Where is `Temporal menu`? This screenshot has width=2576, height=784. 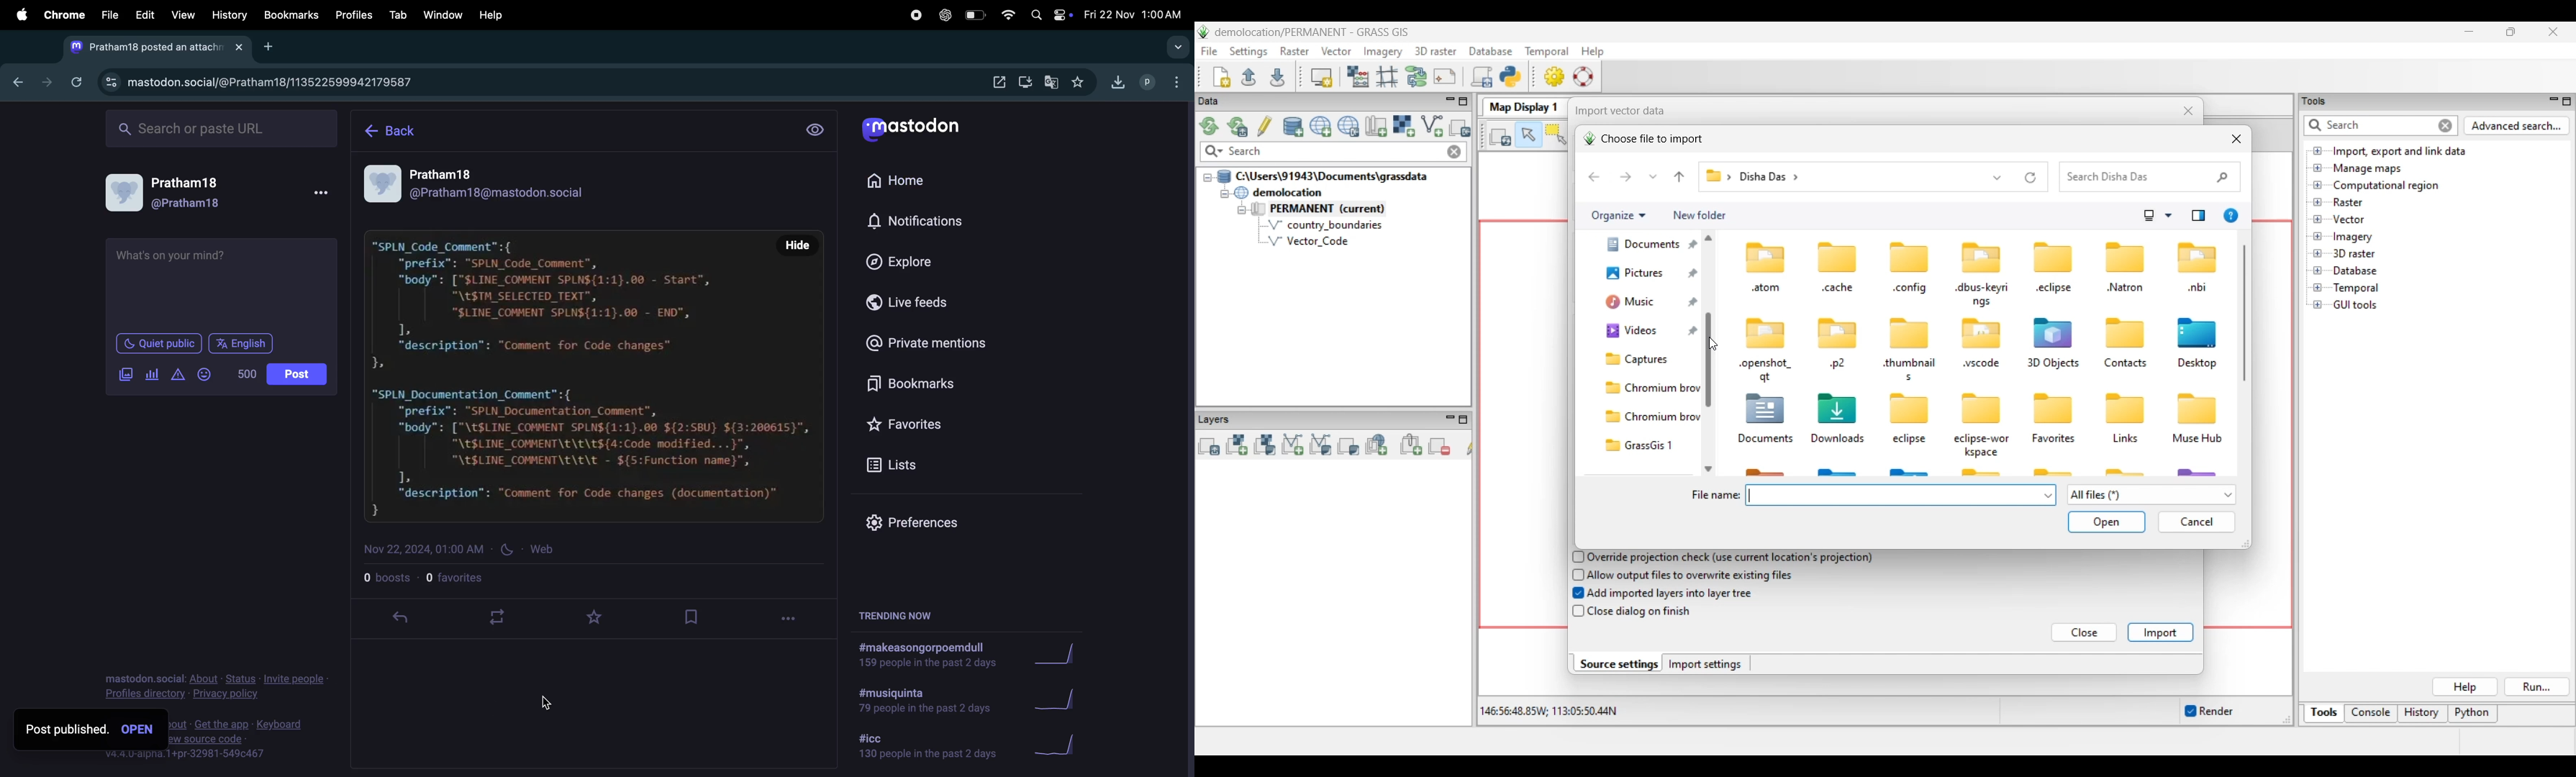
Temporal menu is located at coordinates (1546, 52).